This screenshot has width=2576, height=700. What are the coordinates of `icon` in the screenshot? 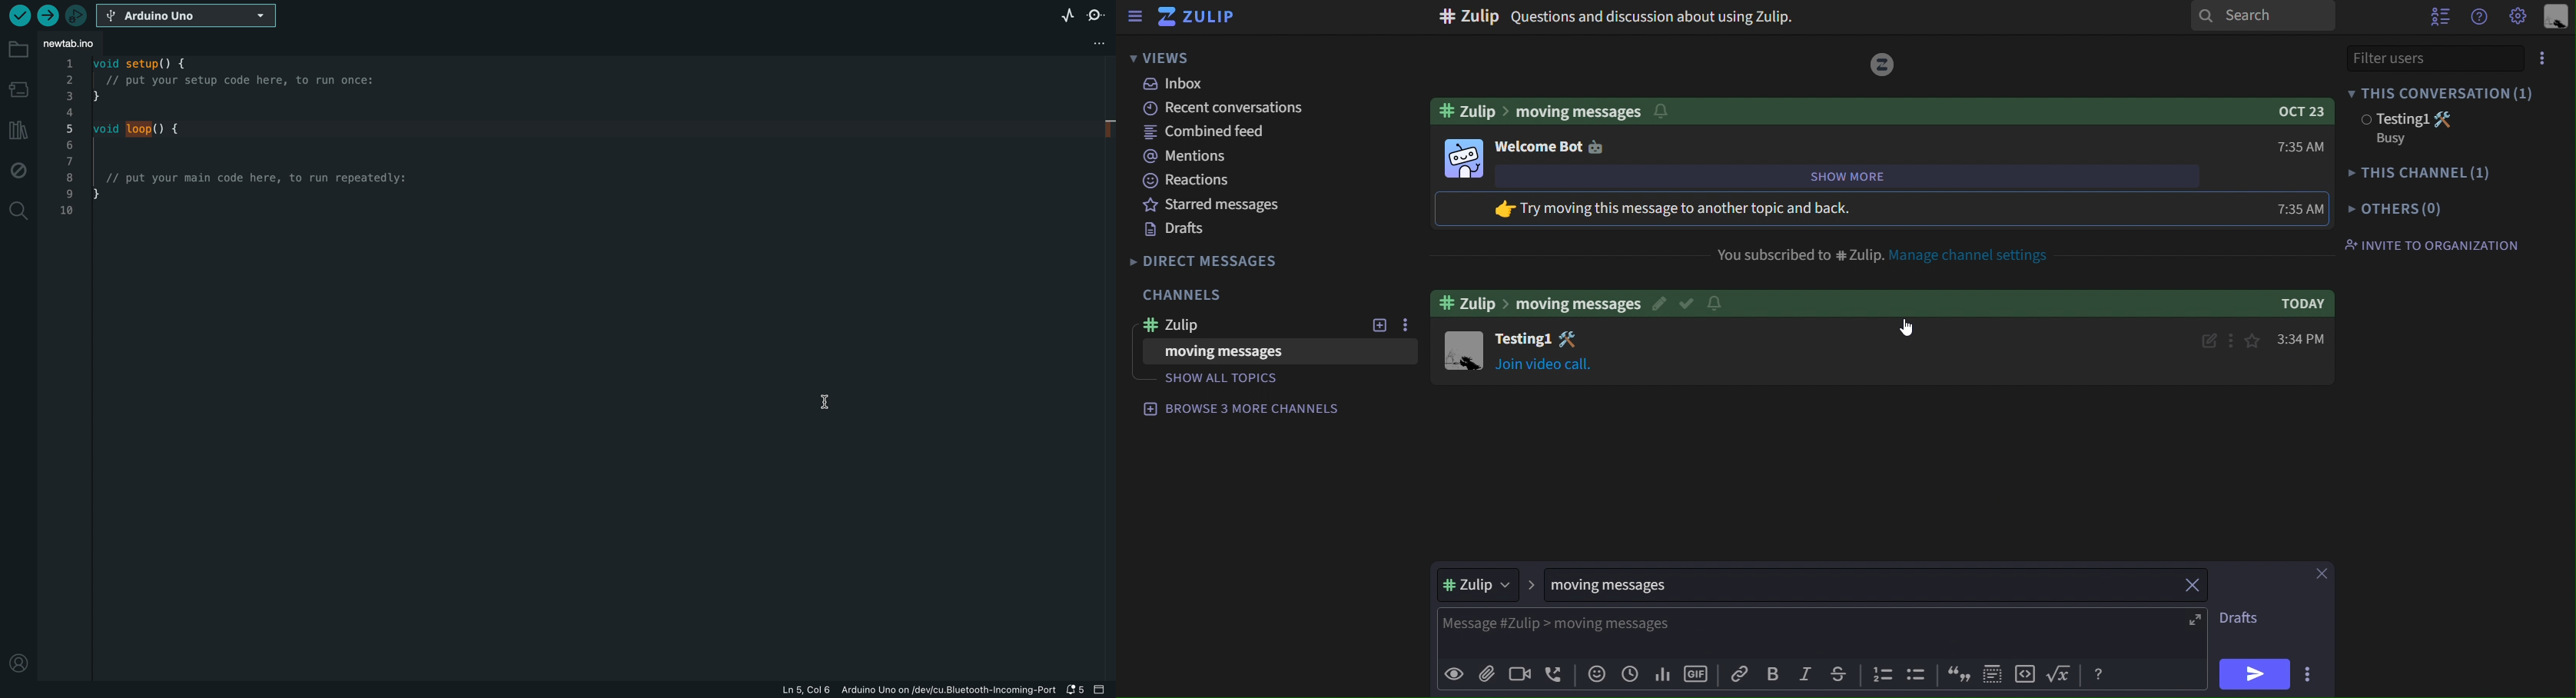 It's located at (1881, 676).